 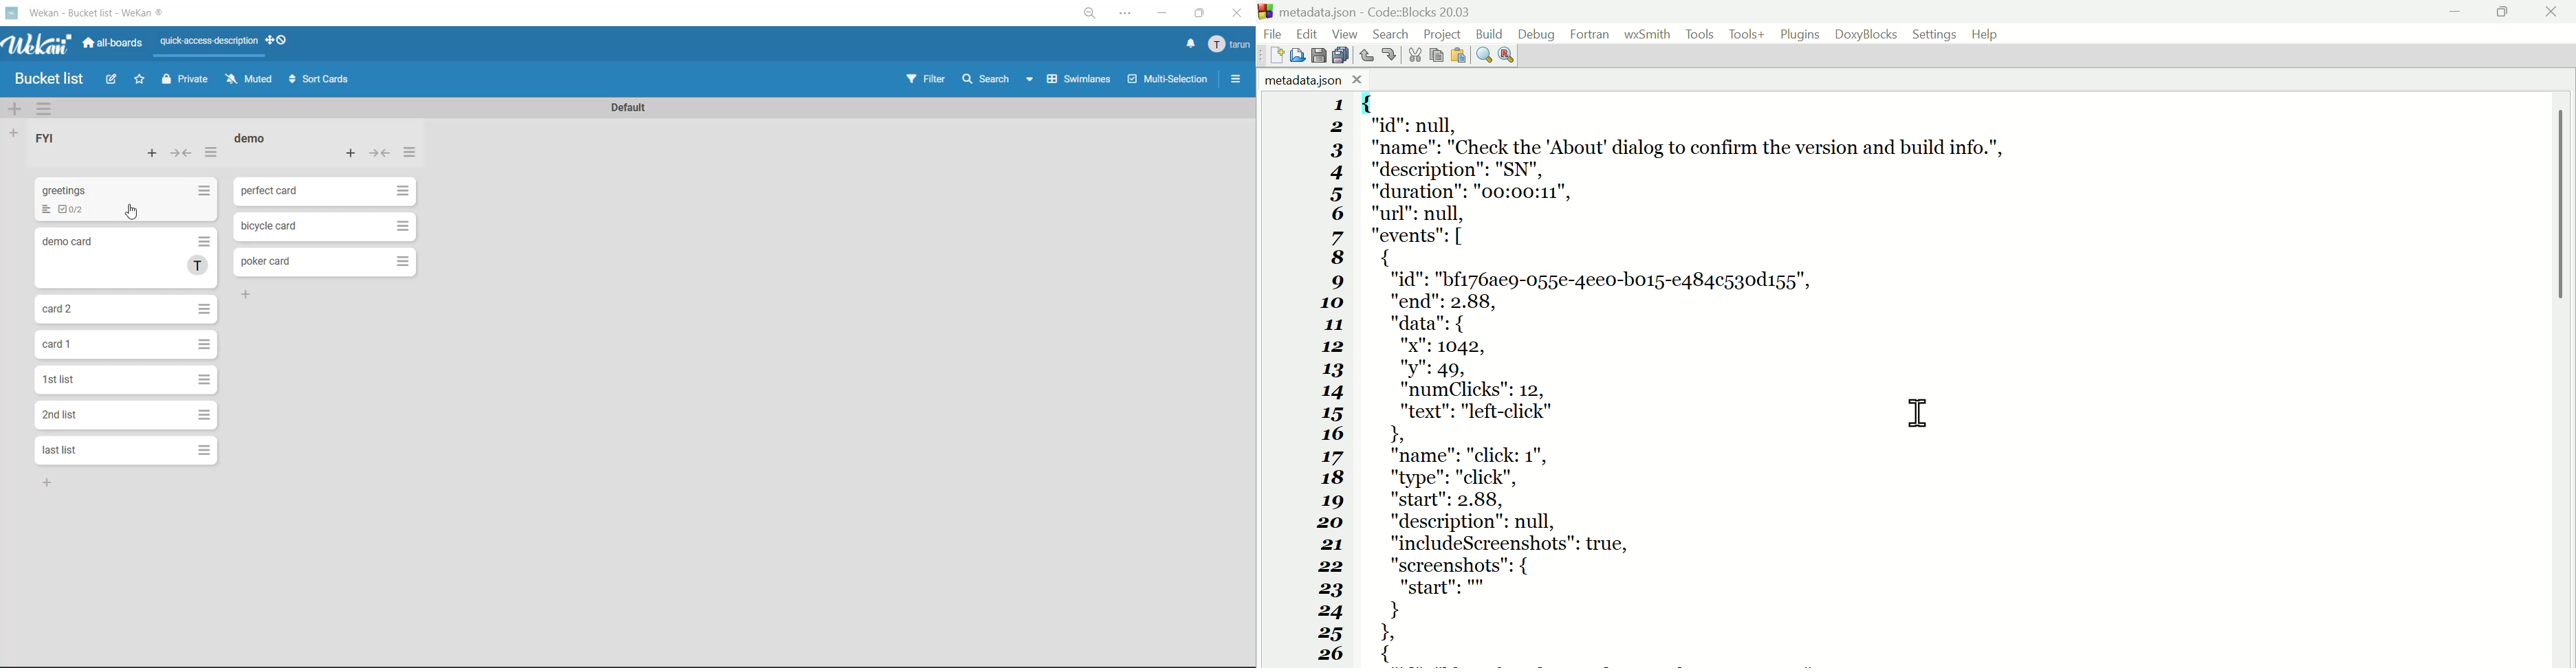 What do you see at coordinates (328, 227) in the screenshot?
I see `card 2` at bounding box center [328, 227].